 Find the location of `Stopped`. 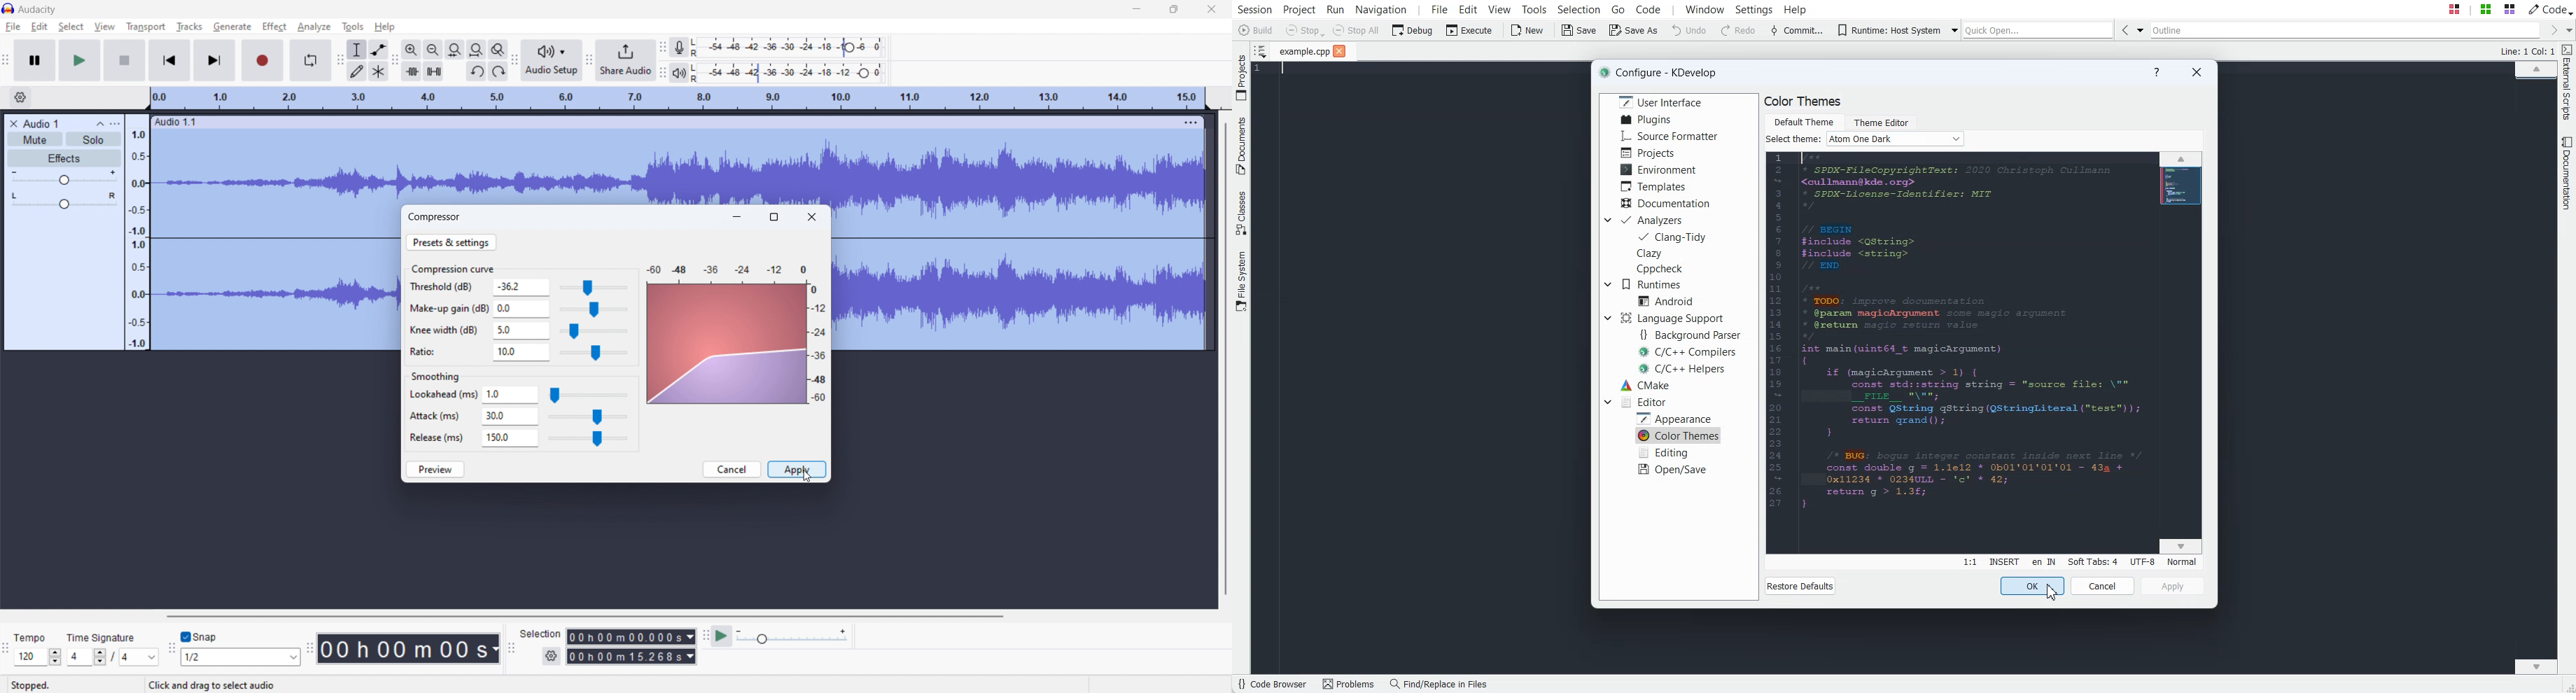

Stopped is located at coordinates (39, 684).